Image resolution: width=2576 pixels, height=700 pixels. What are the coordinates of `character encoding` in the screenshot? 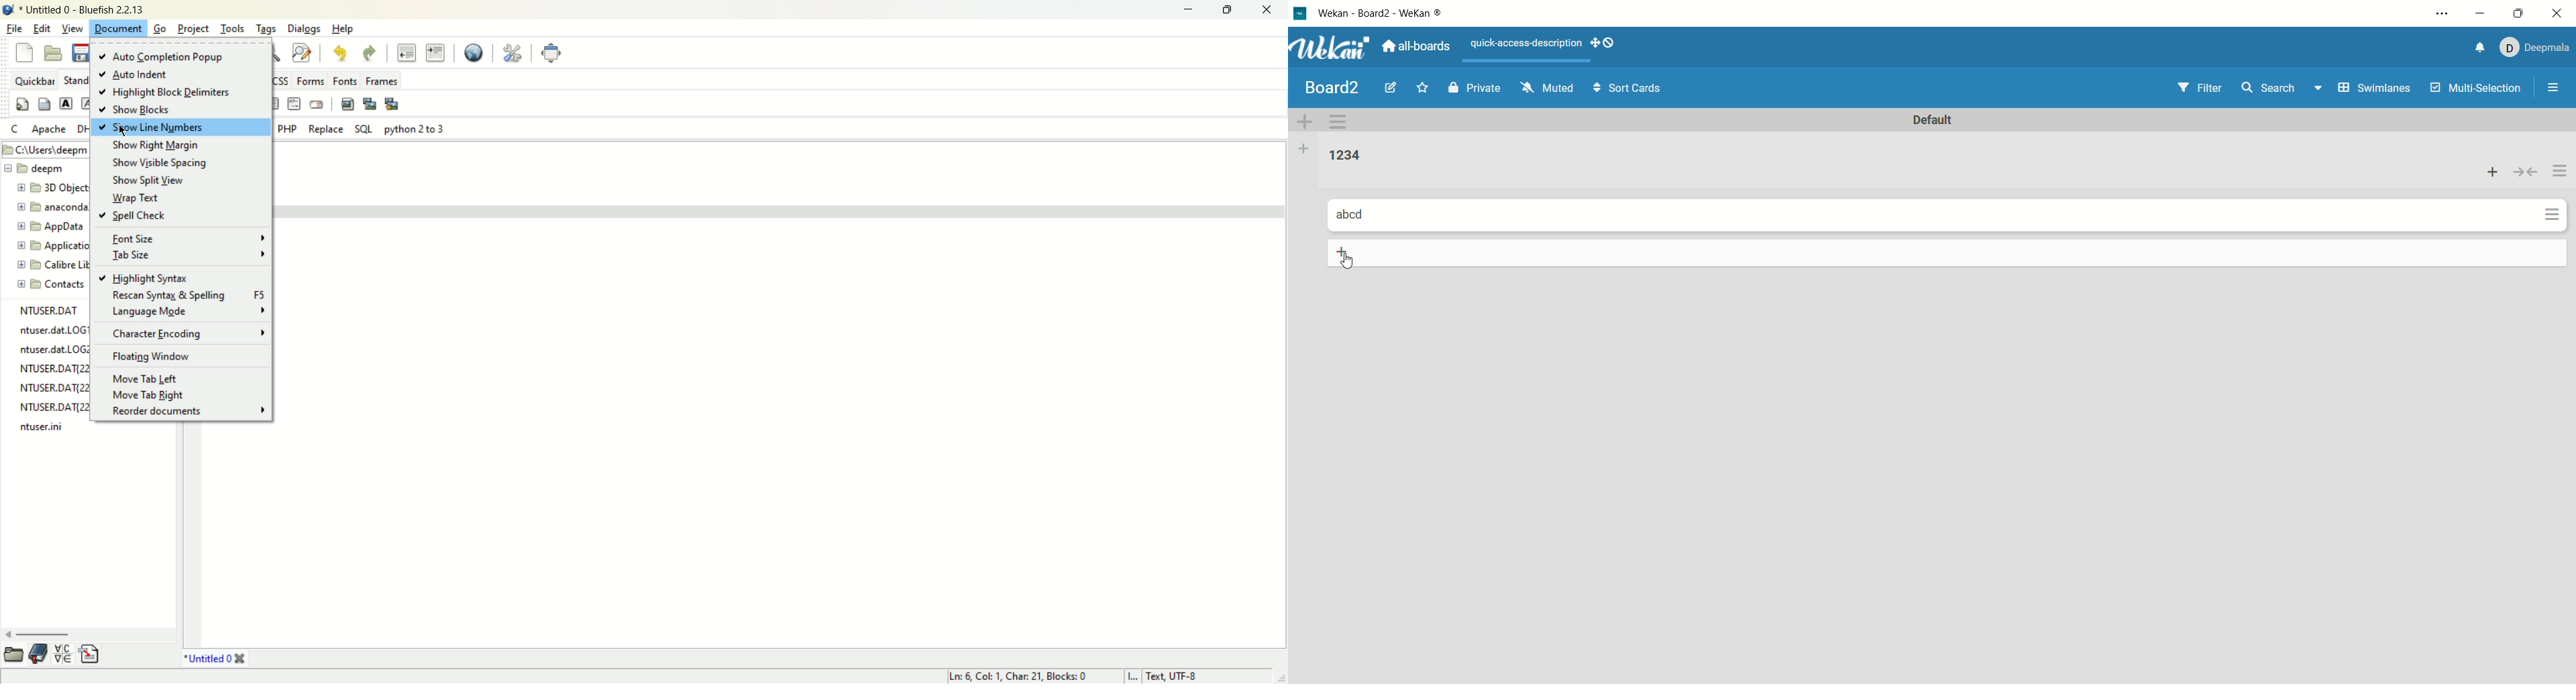 It's located at (188, 334).